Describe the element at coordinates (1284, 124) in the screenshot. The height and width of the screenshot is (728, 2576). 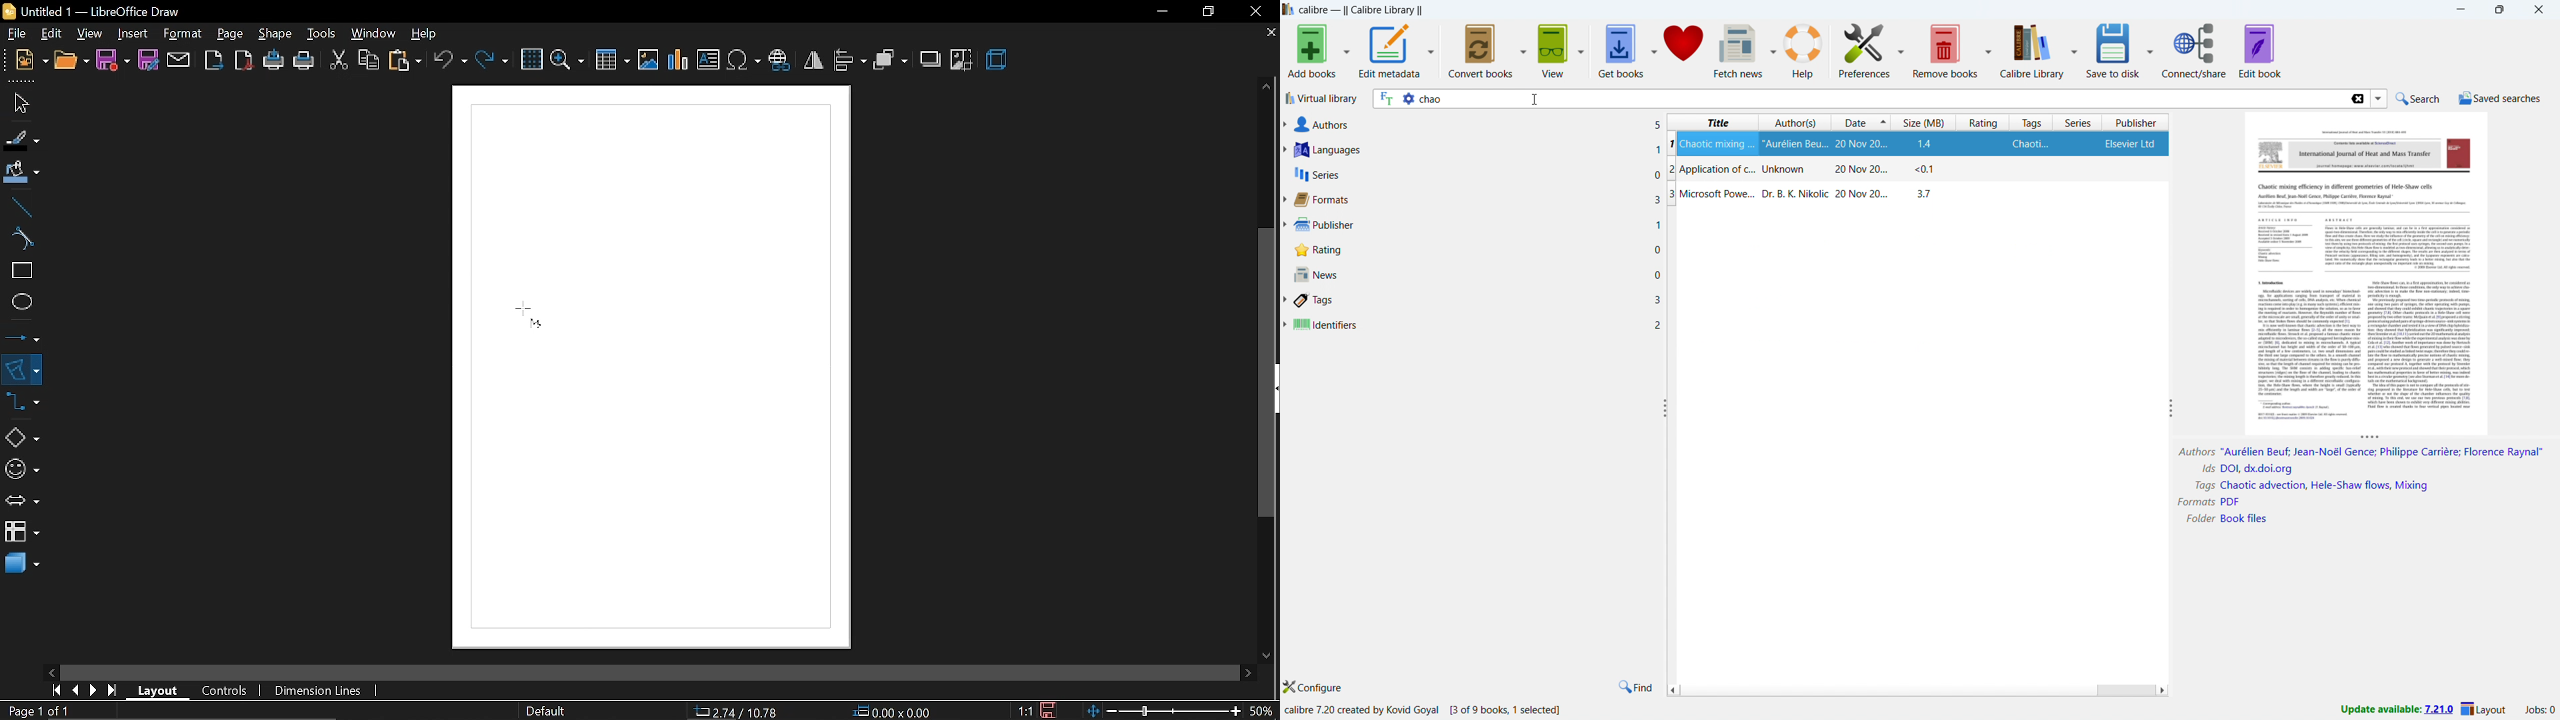
I see `expand authors` at that location.